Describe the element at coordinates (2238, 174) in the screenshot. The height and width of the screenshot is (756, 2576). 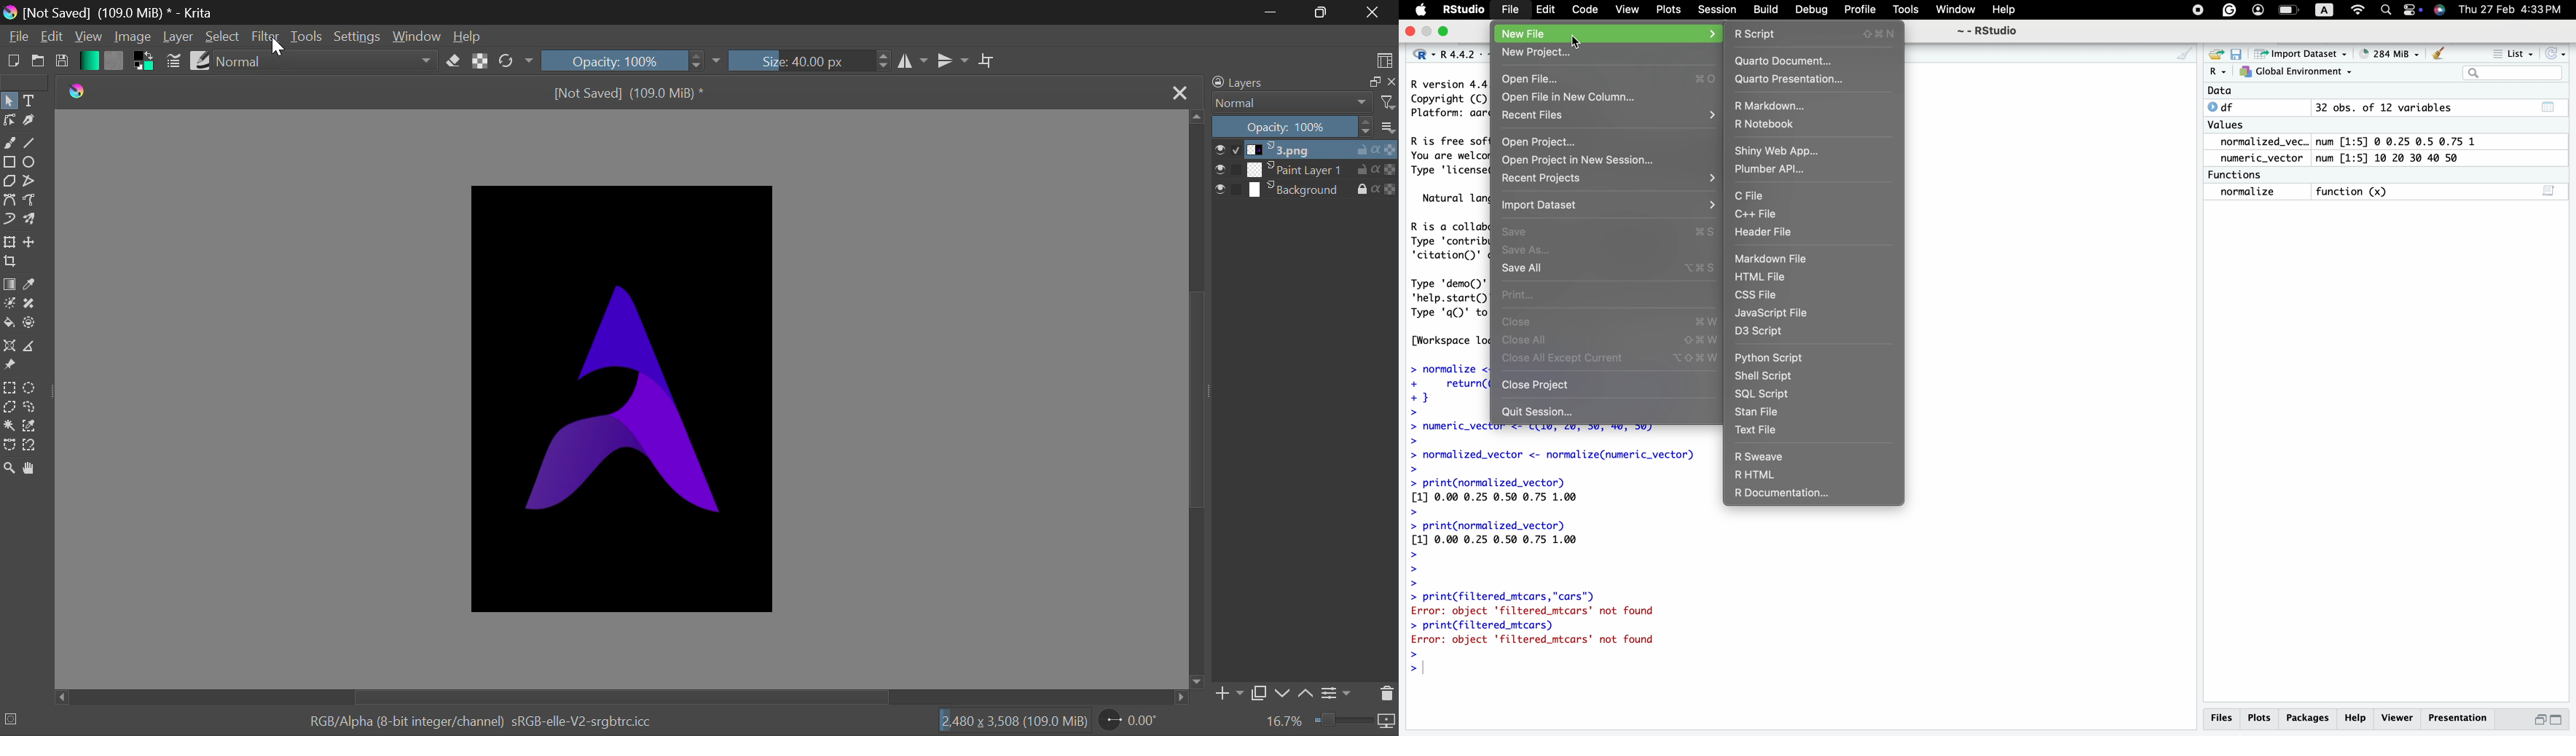
I see `Functions` at that location.